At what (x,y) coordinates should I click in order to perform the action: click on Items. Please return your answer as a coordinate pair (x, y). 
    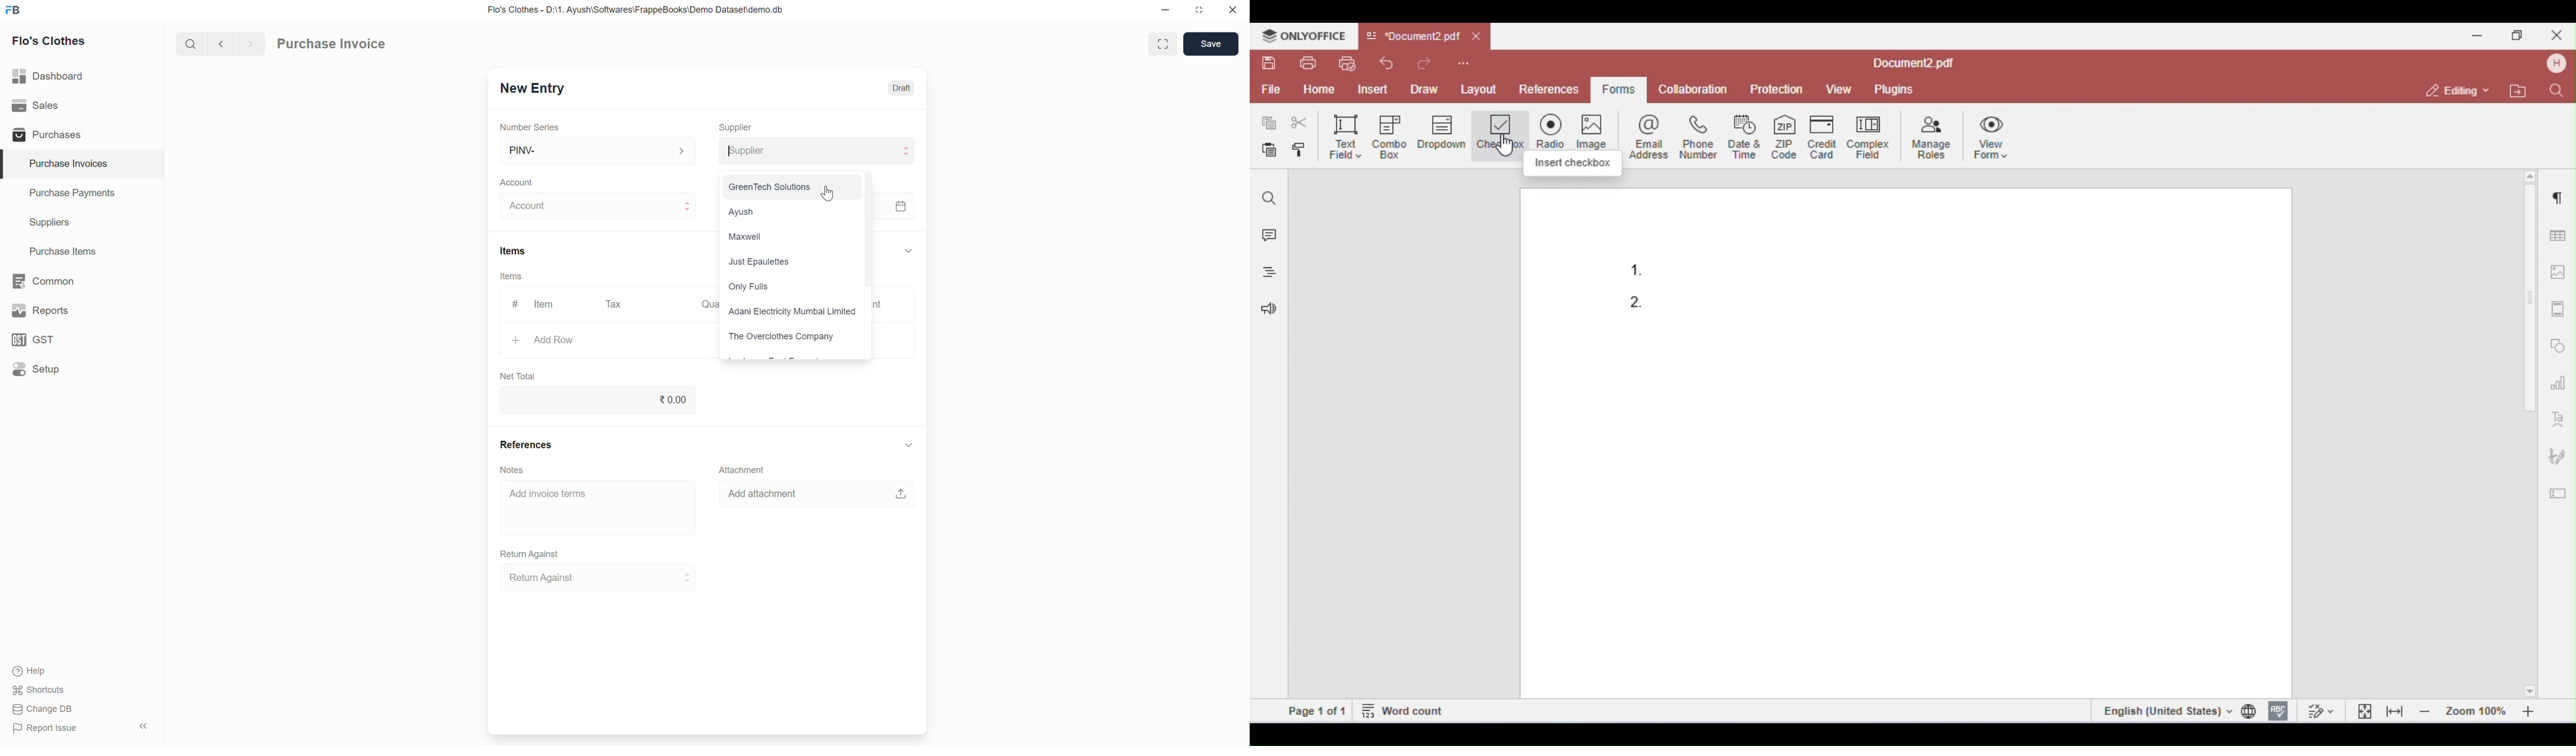
    Looking at the image, I should click on (514, 251).